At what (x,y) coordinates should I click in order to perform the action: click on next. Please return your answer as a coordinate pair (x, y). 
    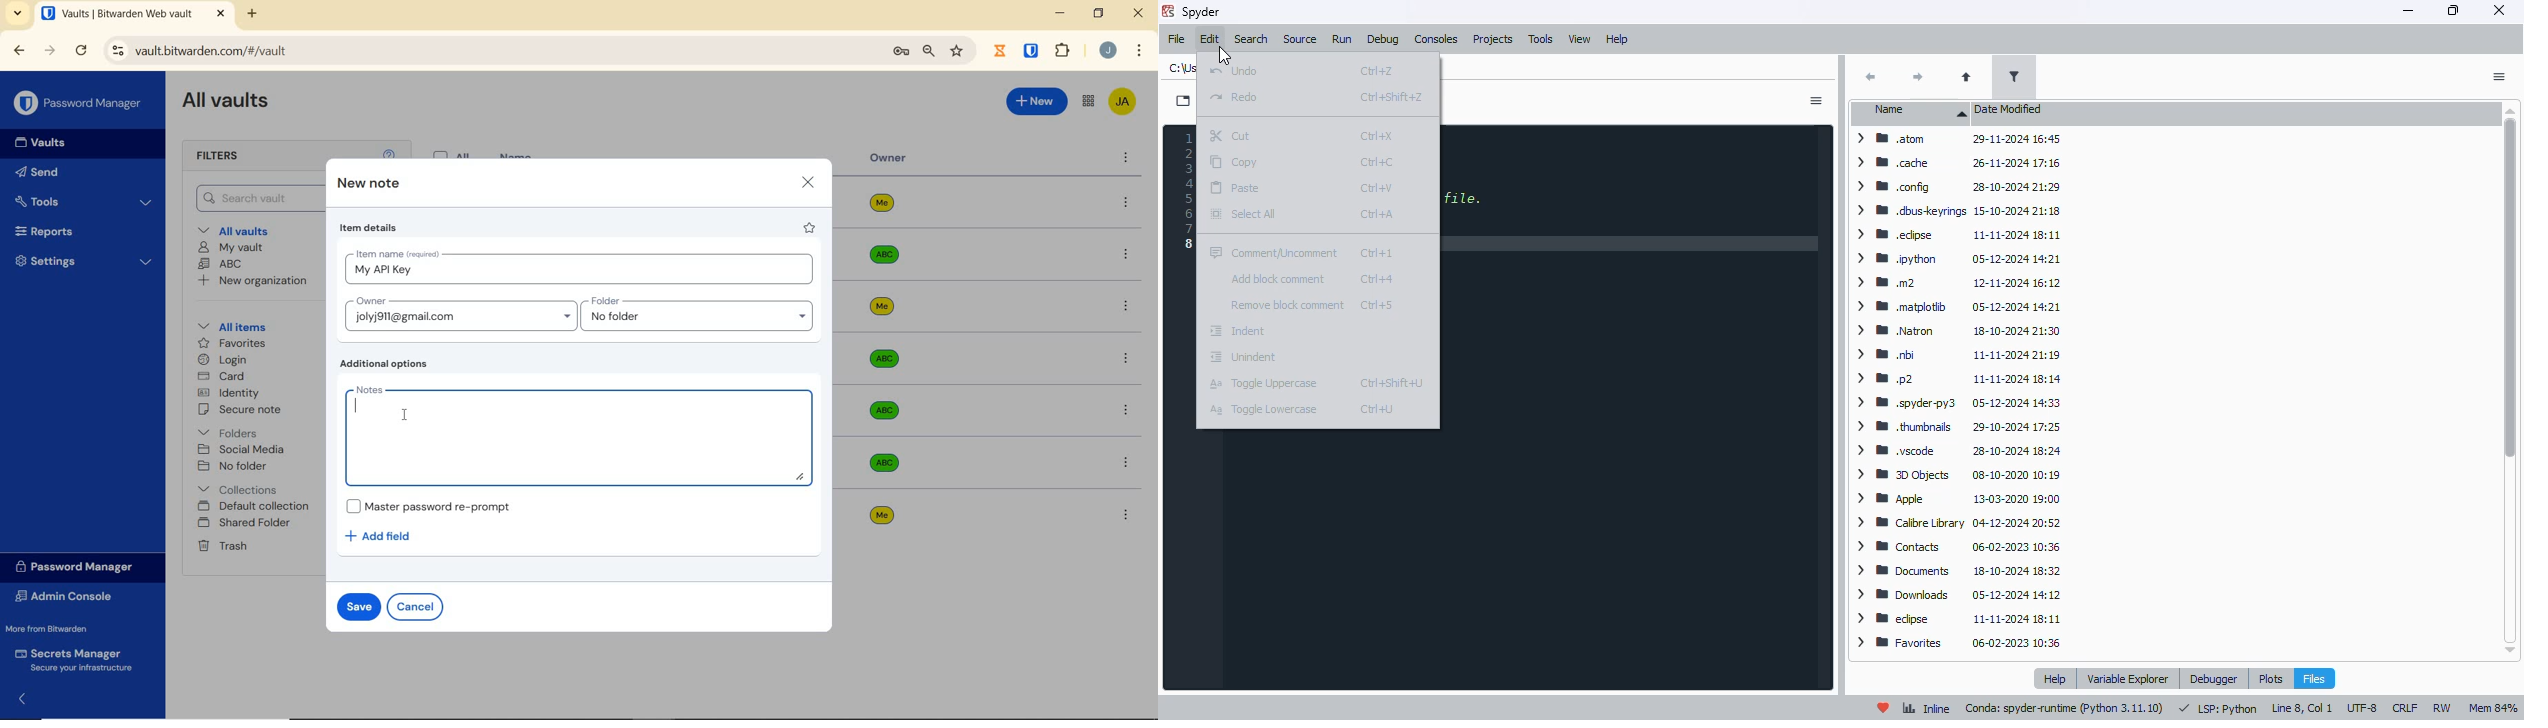
    Looking at the image, I should click on (1915, 78).